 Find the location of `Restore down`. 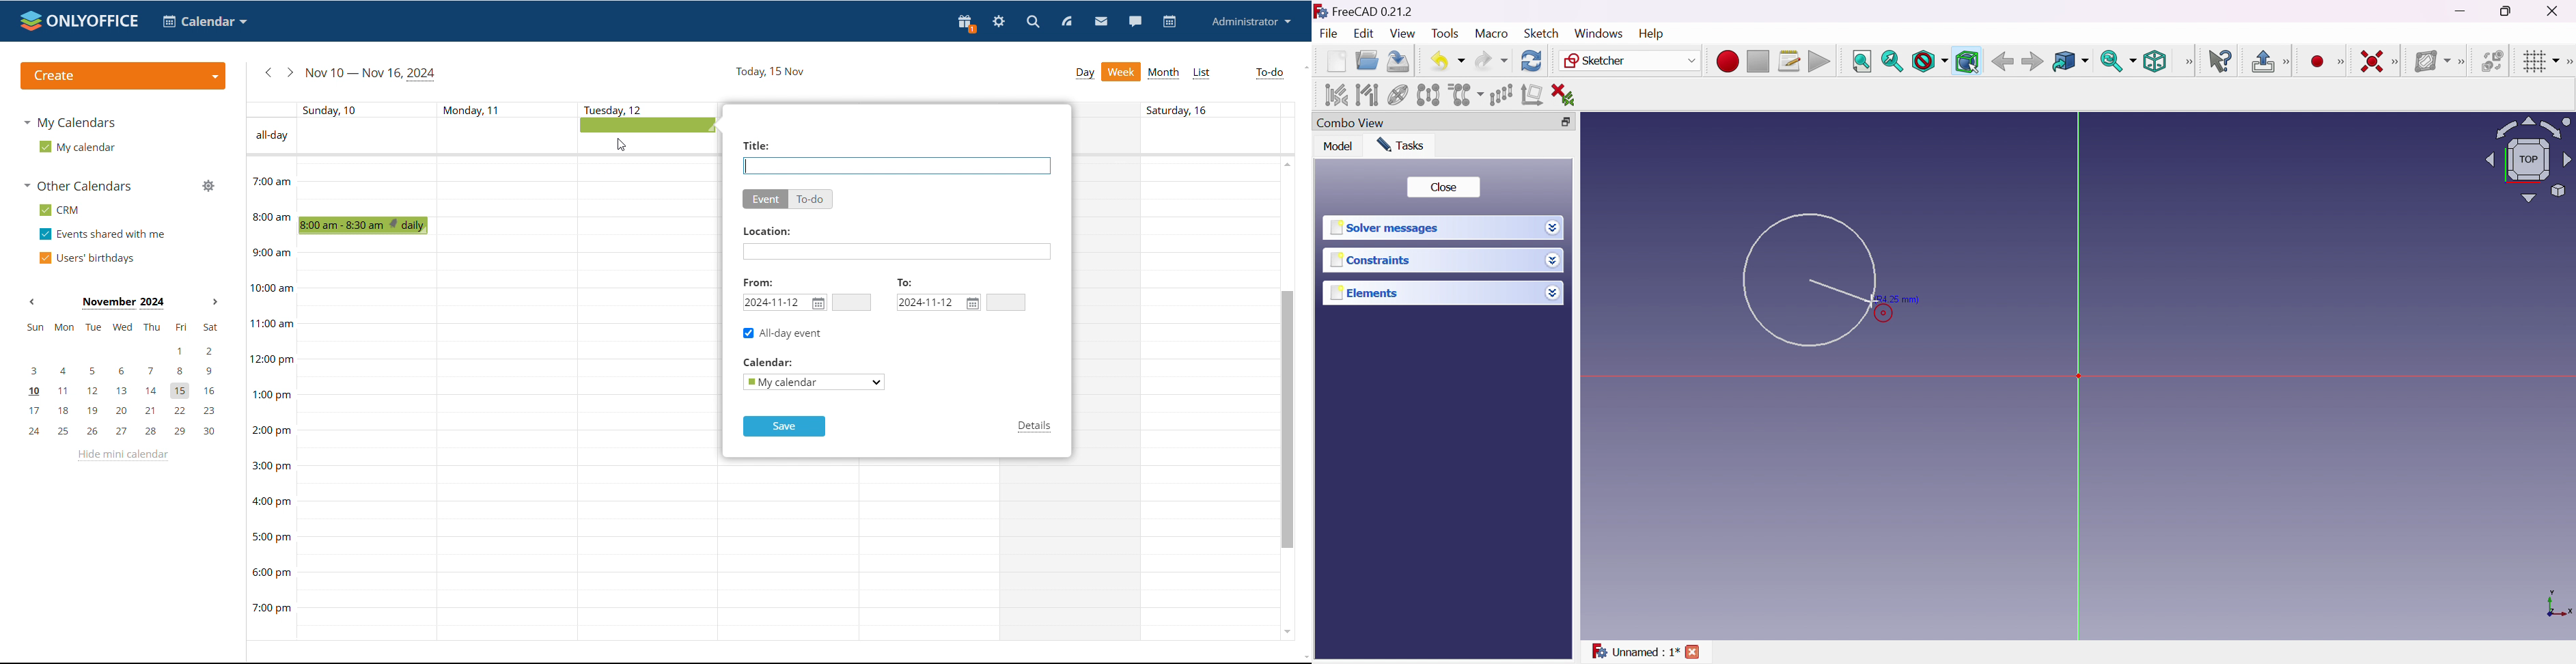

Restore down is located at coordinates (1565, 122).